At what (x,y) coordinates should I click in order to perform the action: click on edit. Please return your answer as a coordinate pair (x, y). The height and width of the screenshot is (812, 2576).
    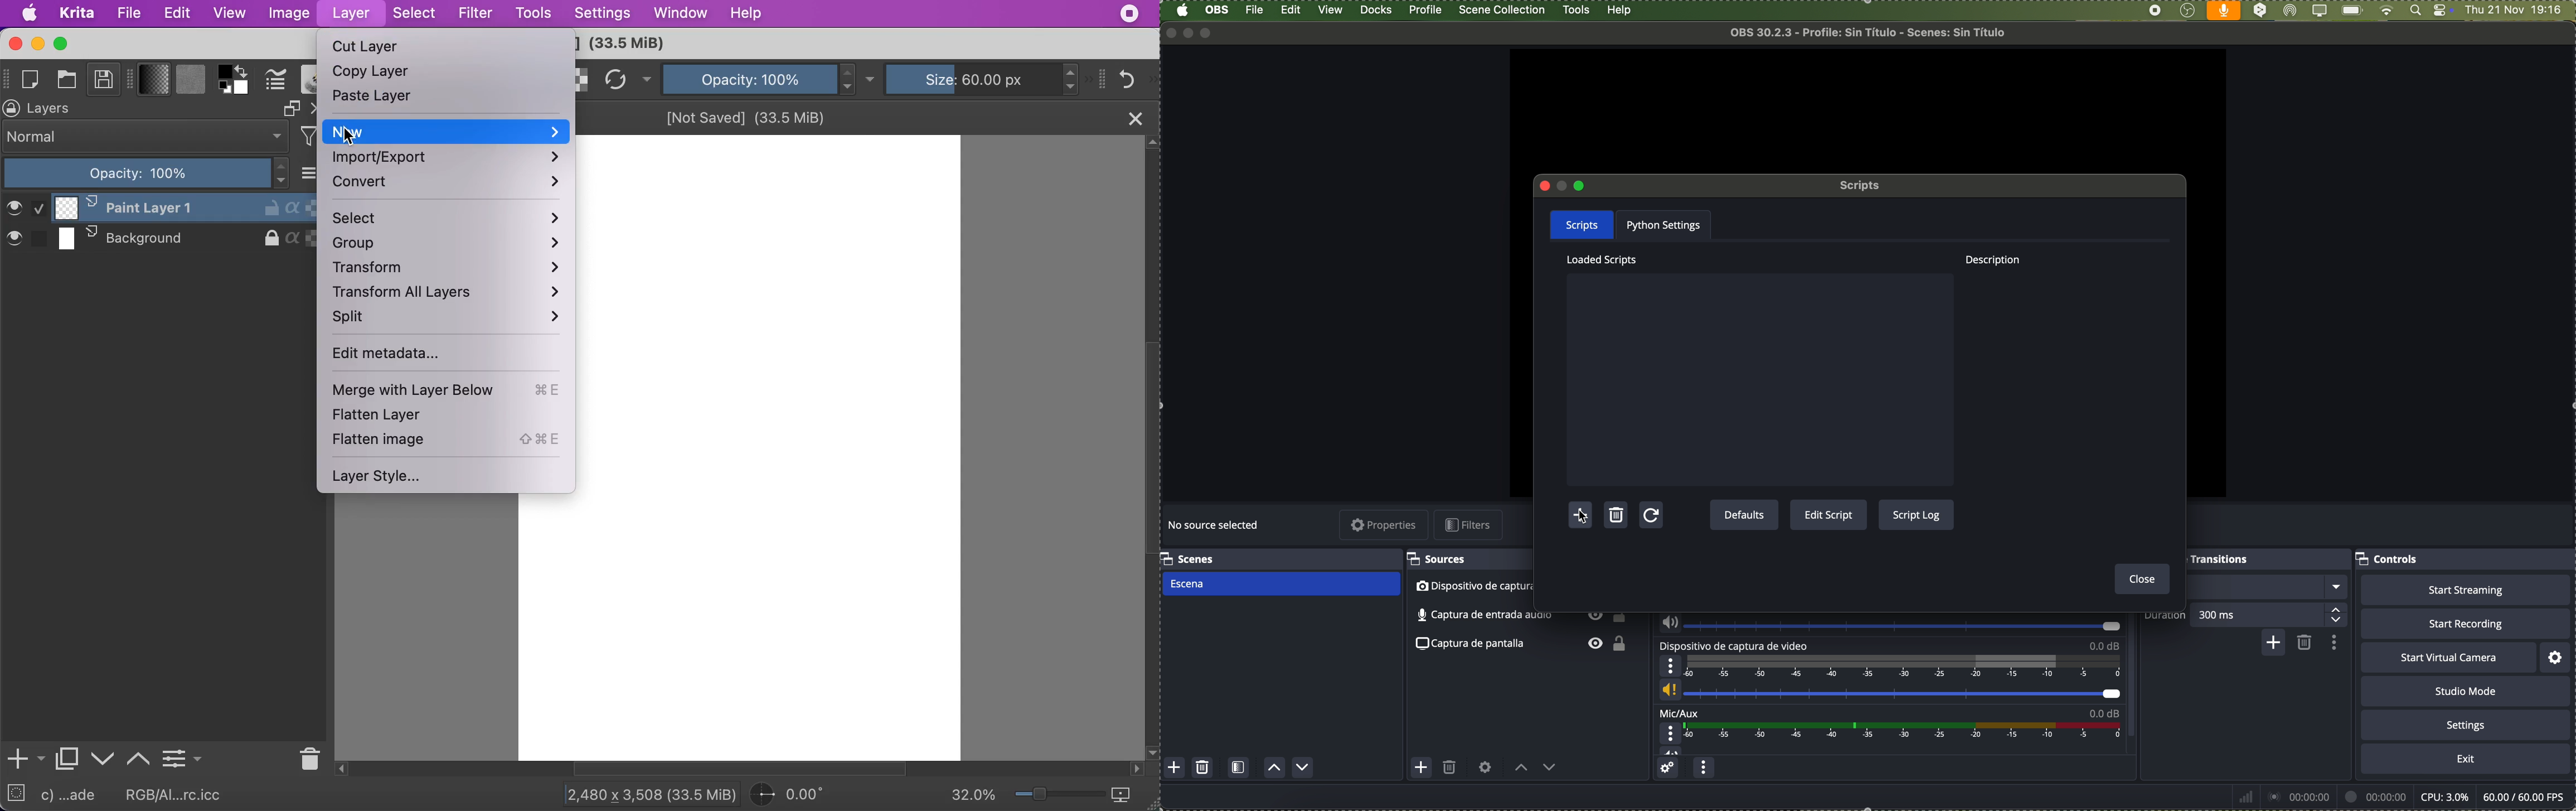
    Looking at the image, I should click on (1291, 11).